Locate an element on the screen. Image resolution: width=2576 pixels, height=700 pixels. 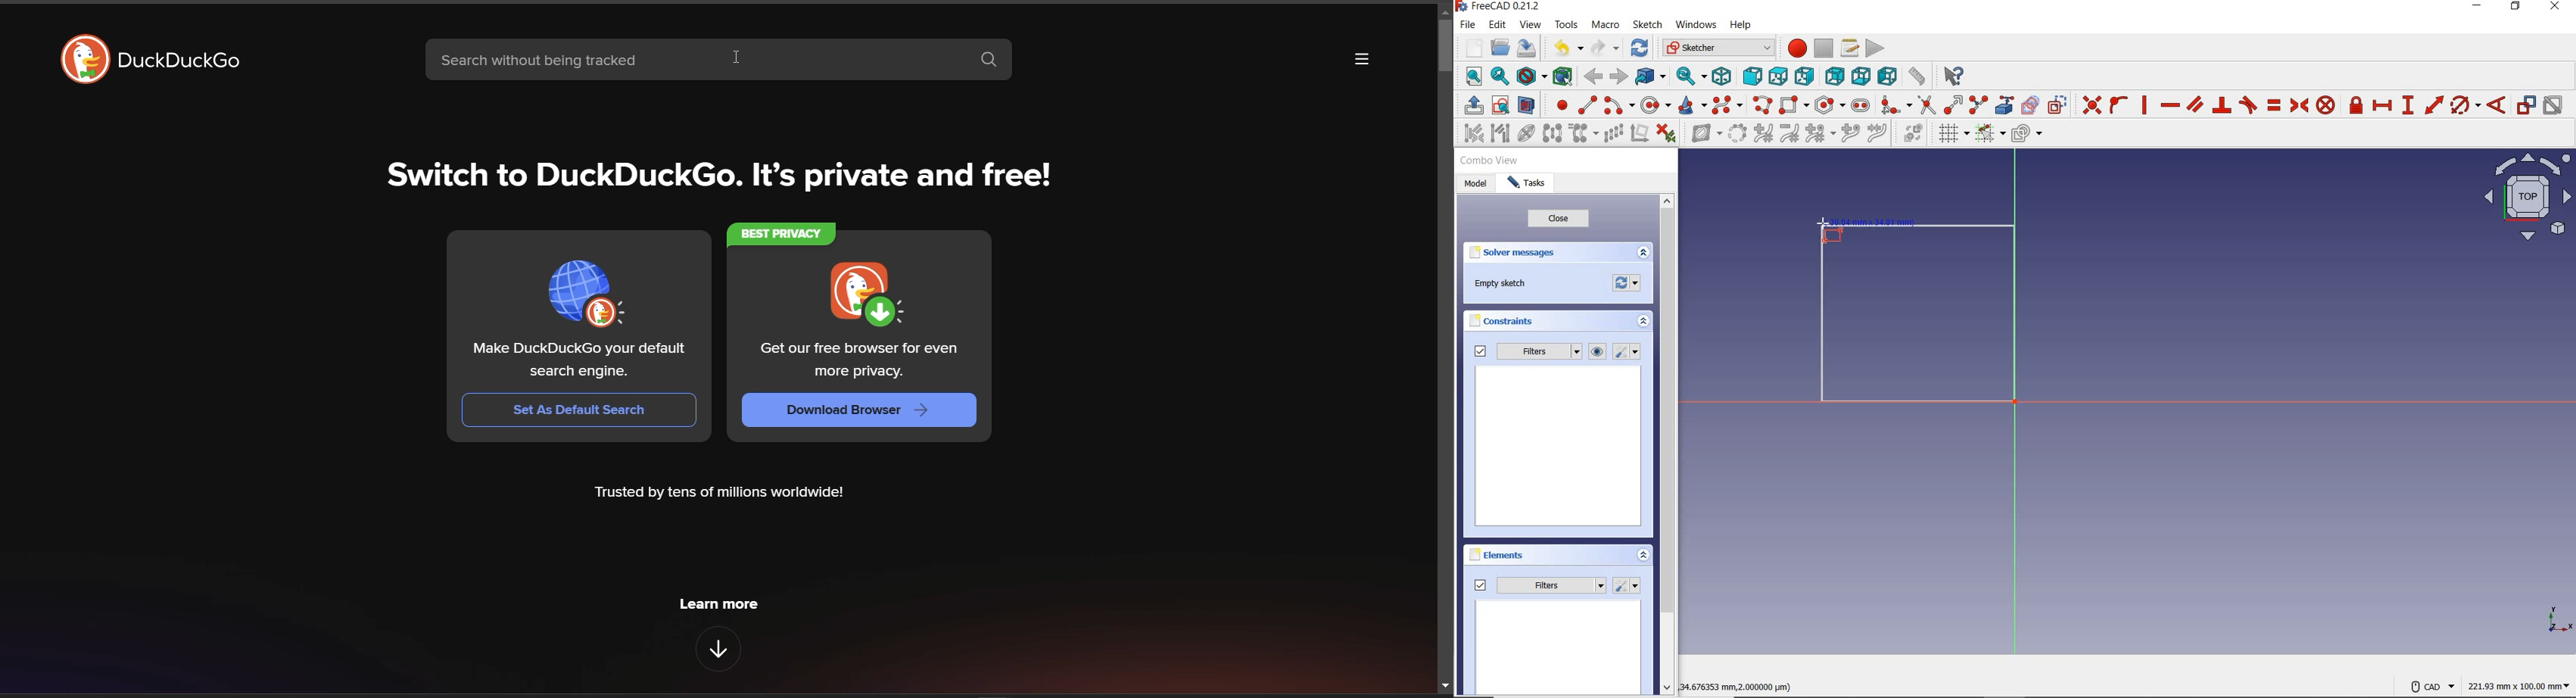
view is located at coordinates (1531, 25).